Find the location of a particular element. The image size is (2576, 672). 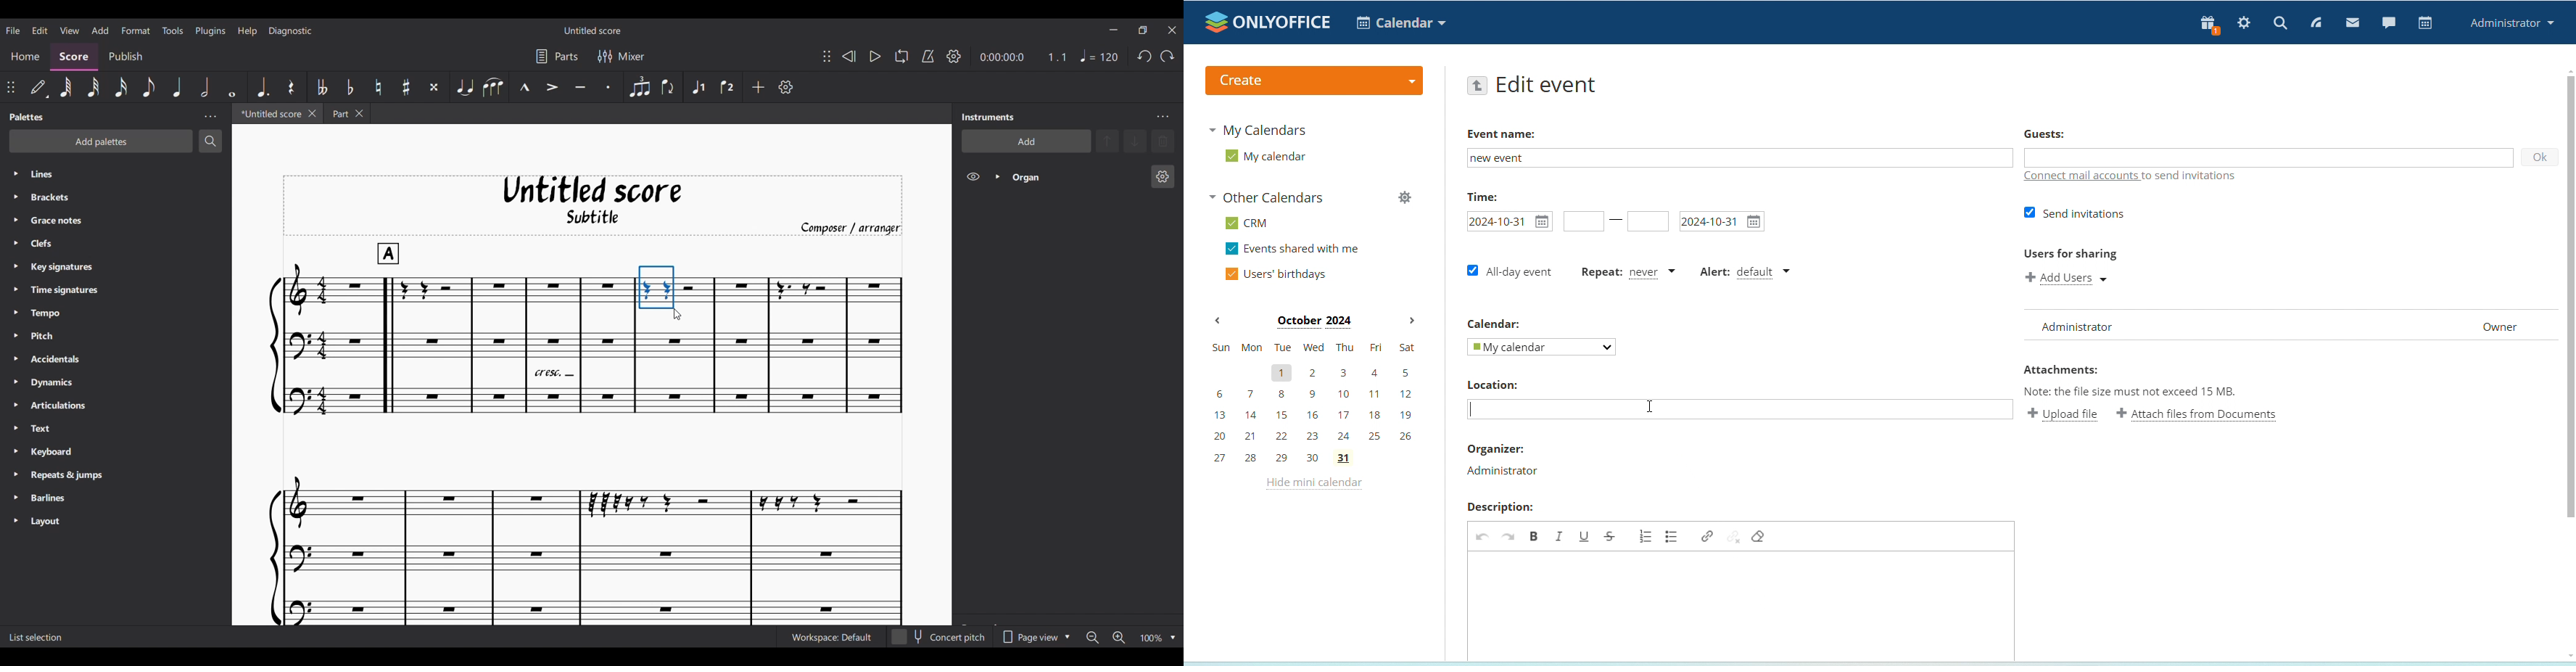

event end date is located at coordinates (1721, 222).